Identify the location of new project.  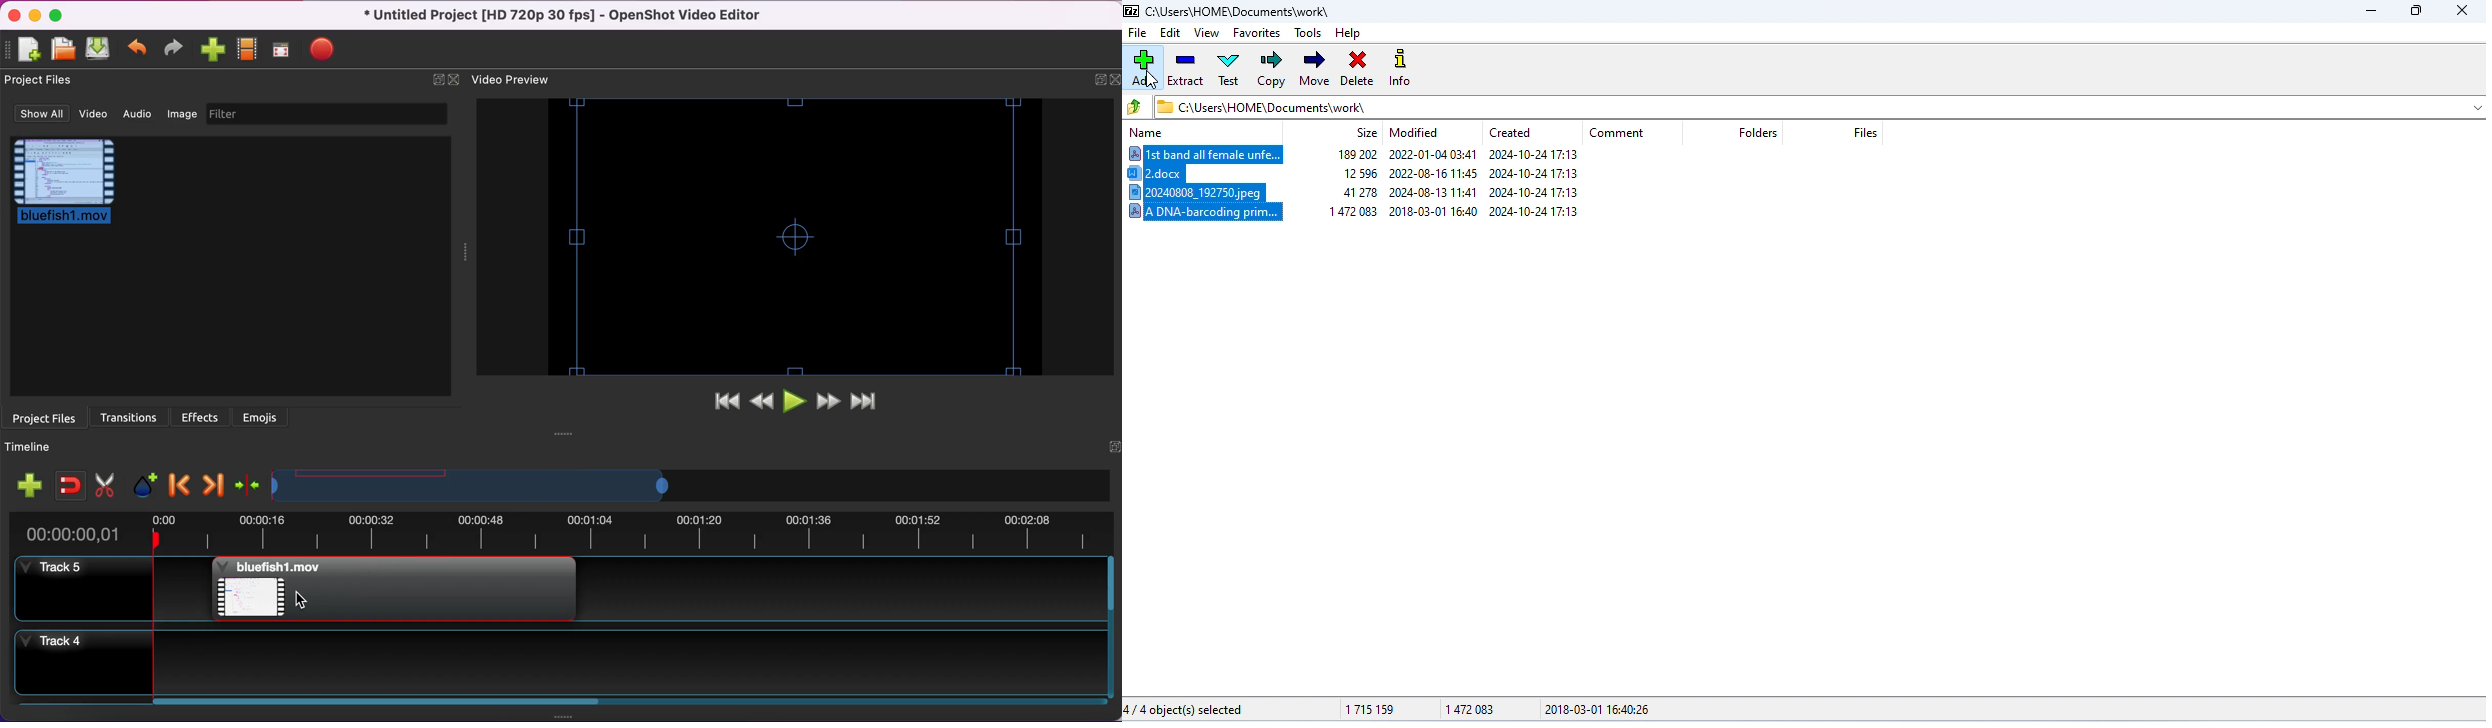
(27, 52).